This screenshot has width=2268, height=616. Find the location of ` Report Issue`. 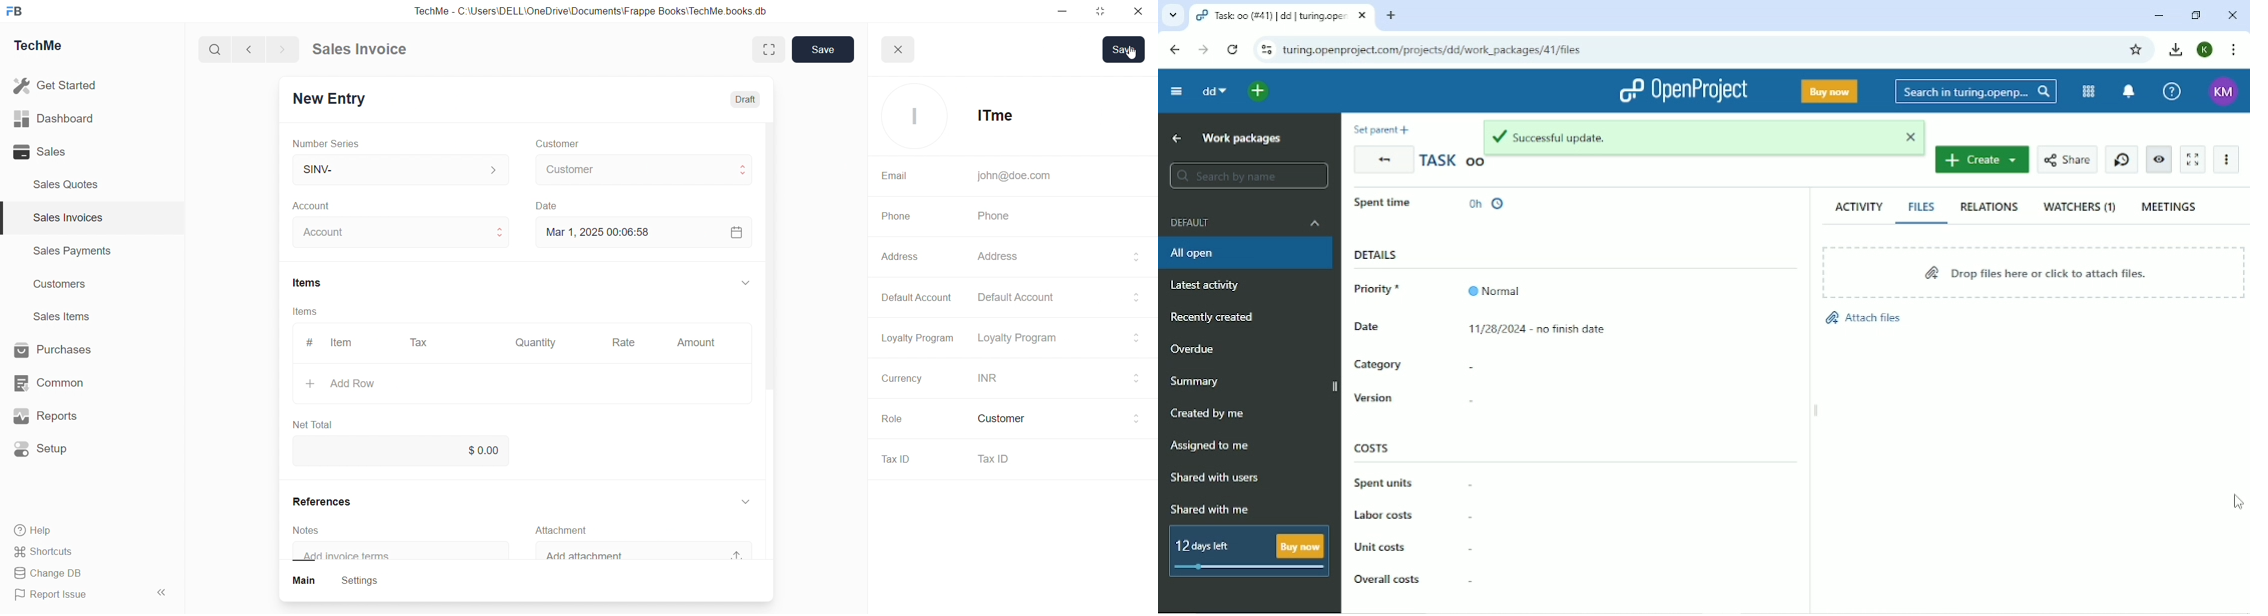

 Report Issue is located at coordinates (56, 597).